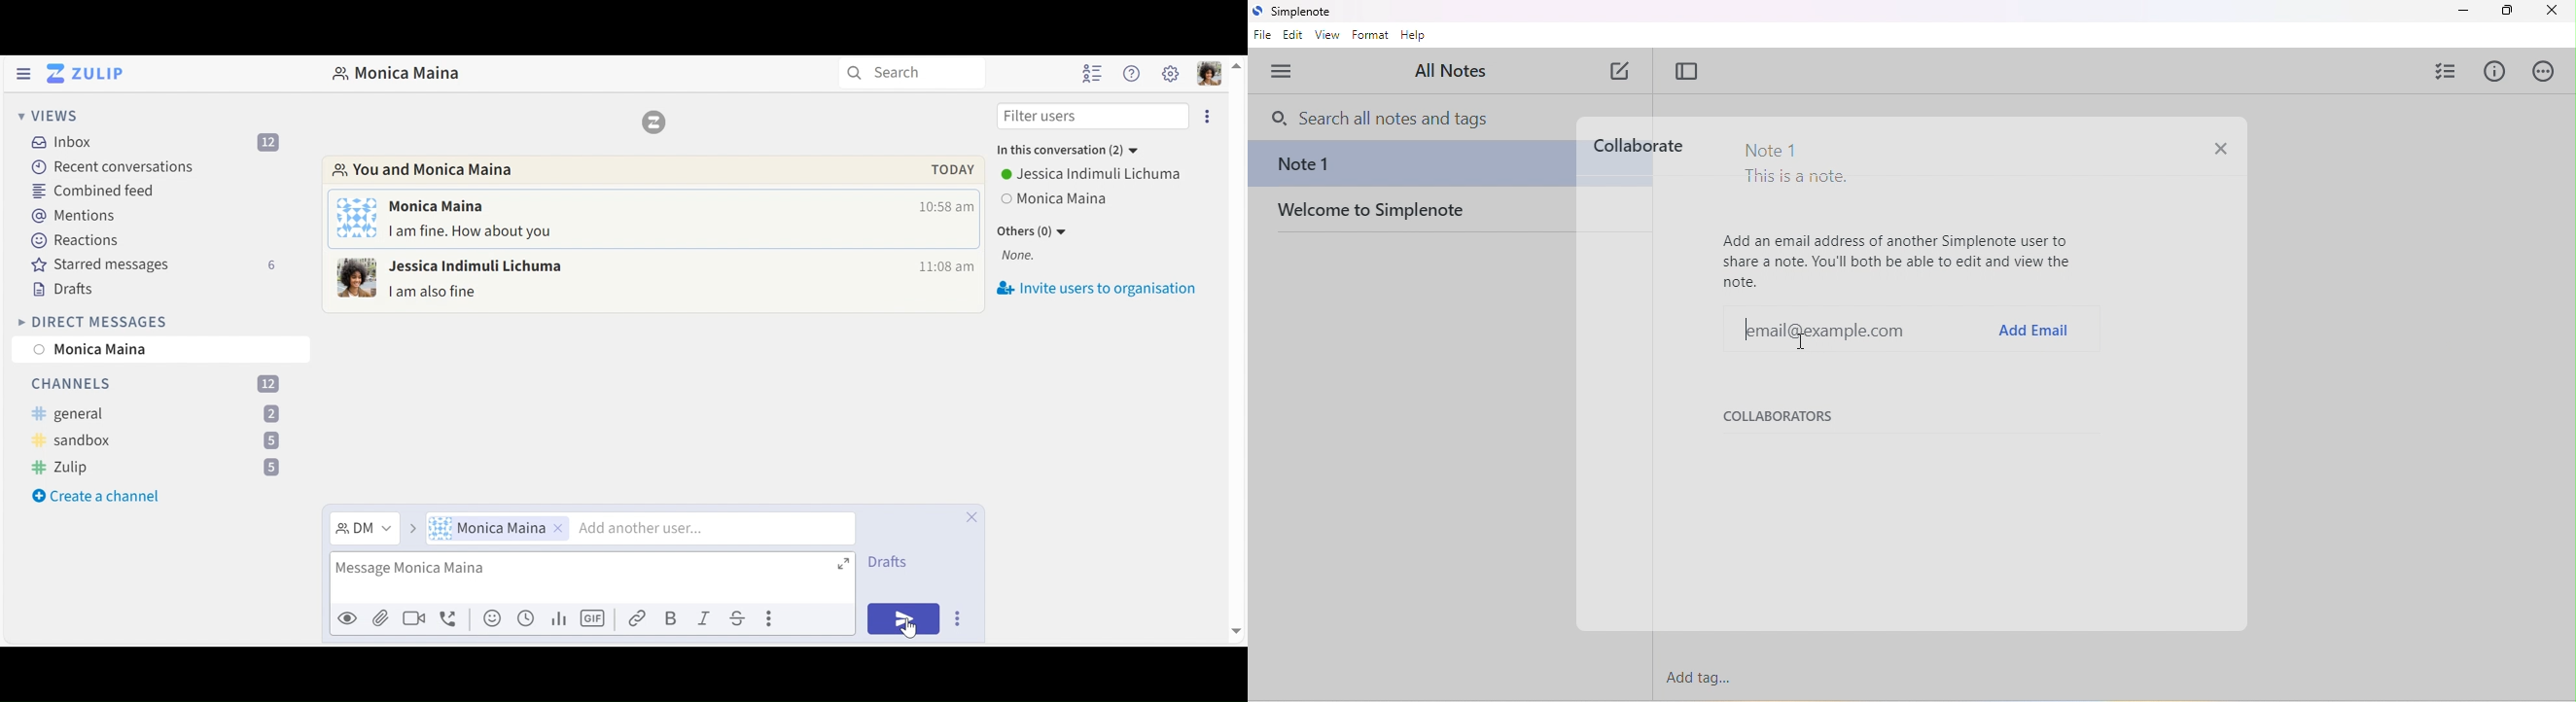  What do you see at coordinates (561, 620) in the screenshot?
I see `Add poll` at bounding box center [561, 620].